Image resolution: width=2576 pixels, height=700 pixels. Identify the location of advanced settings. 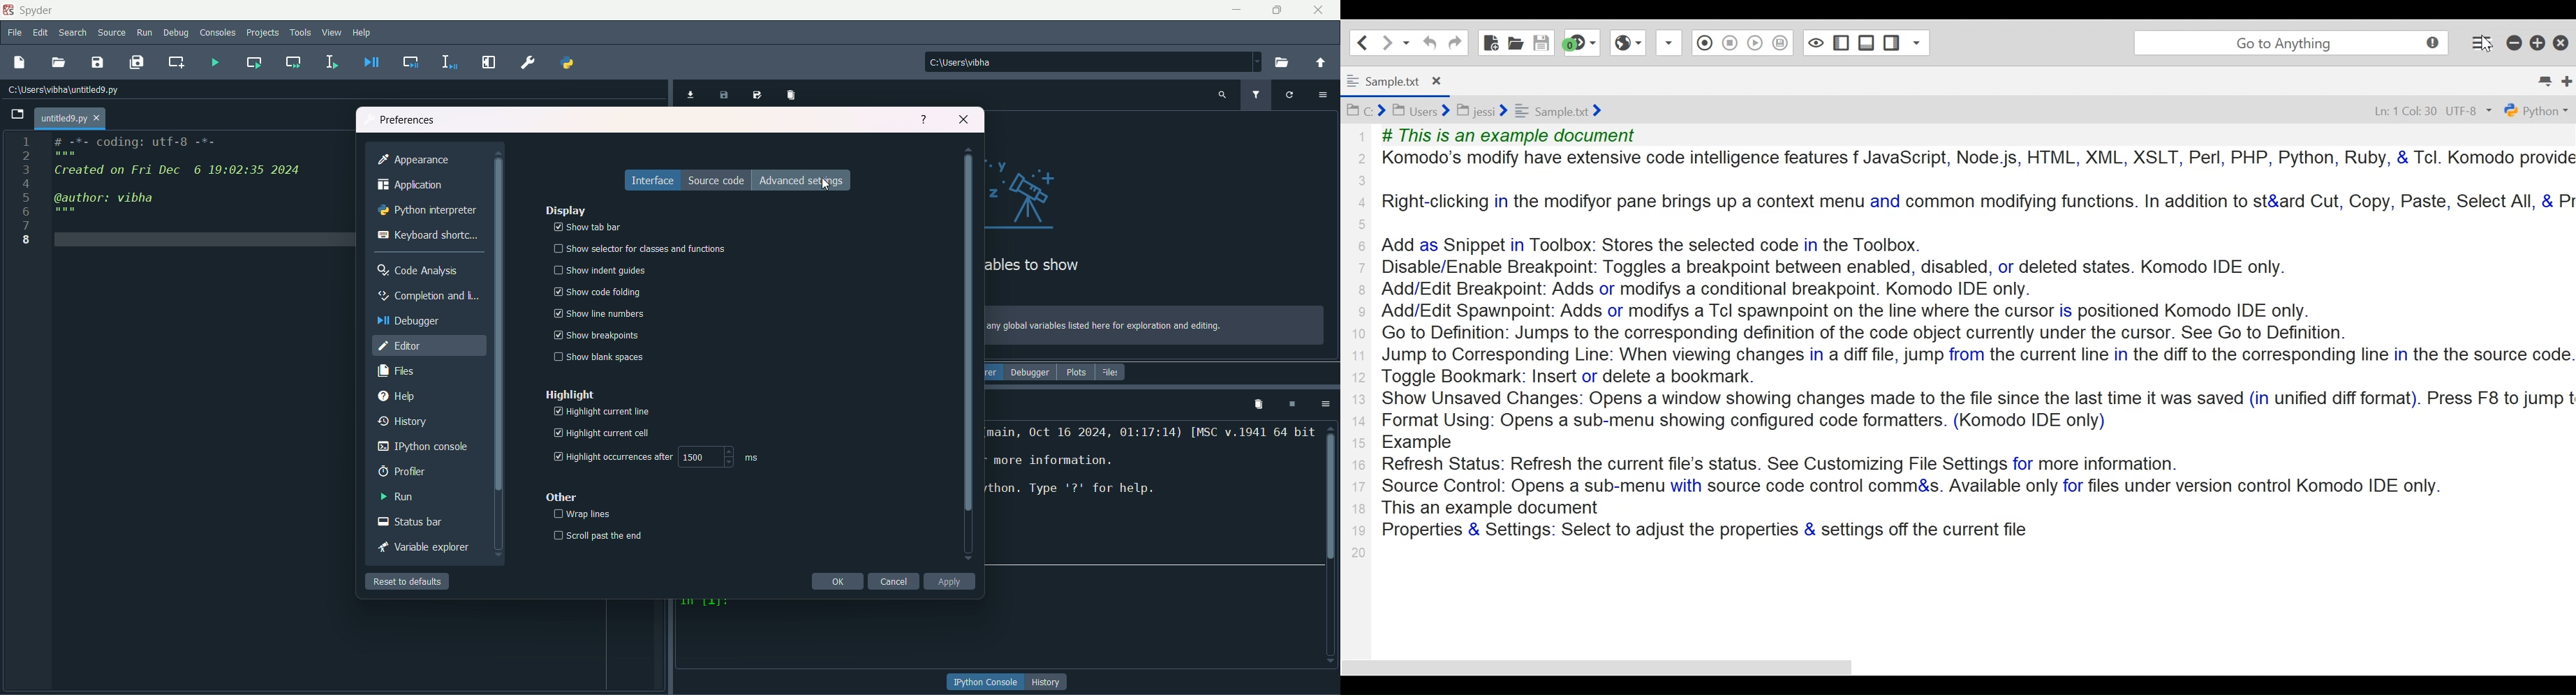
(801, 181).